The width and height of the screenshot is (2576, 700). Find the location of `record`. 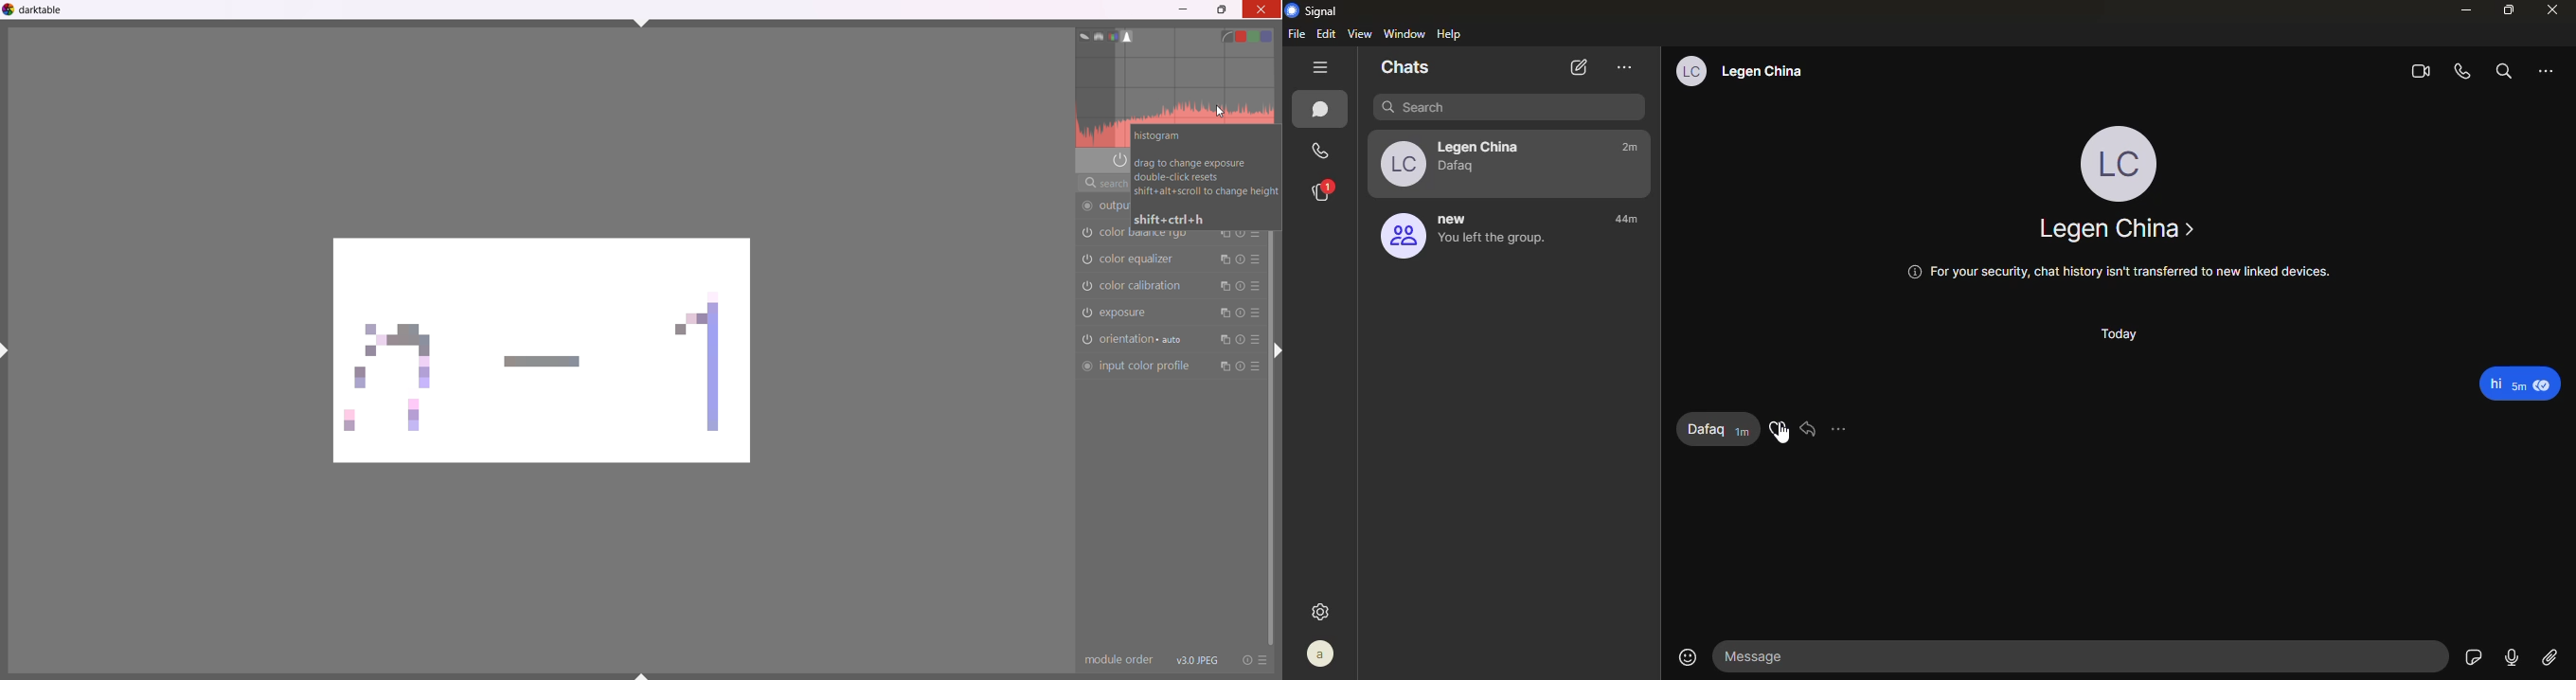

record is located at coordinates (2511, 655).